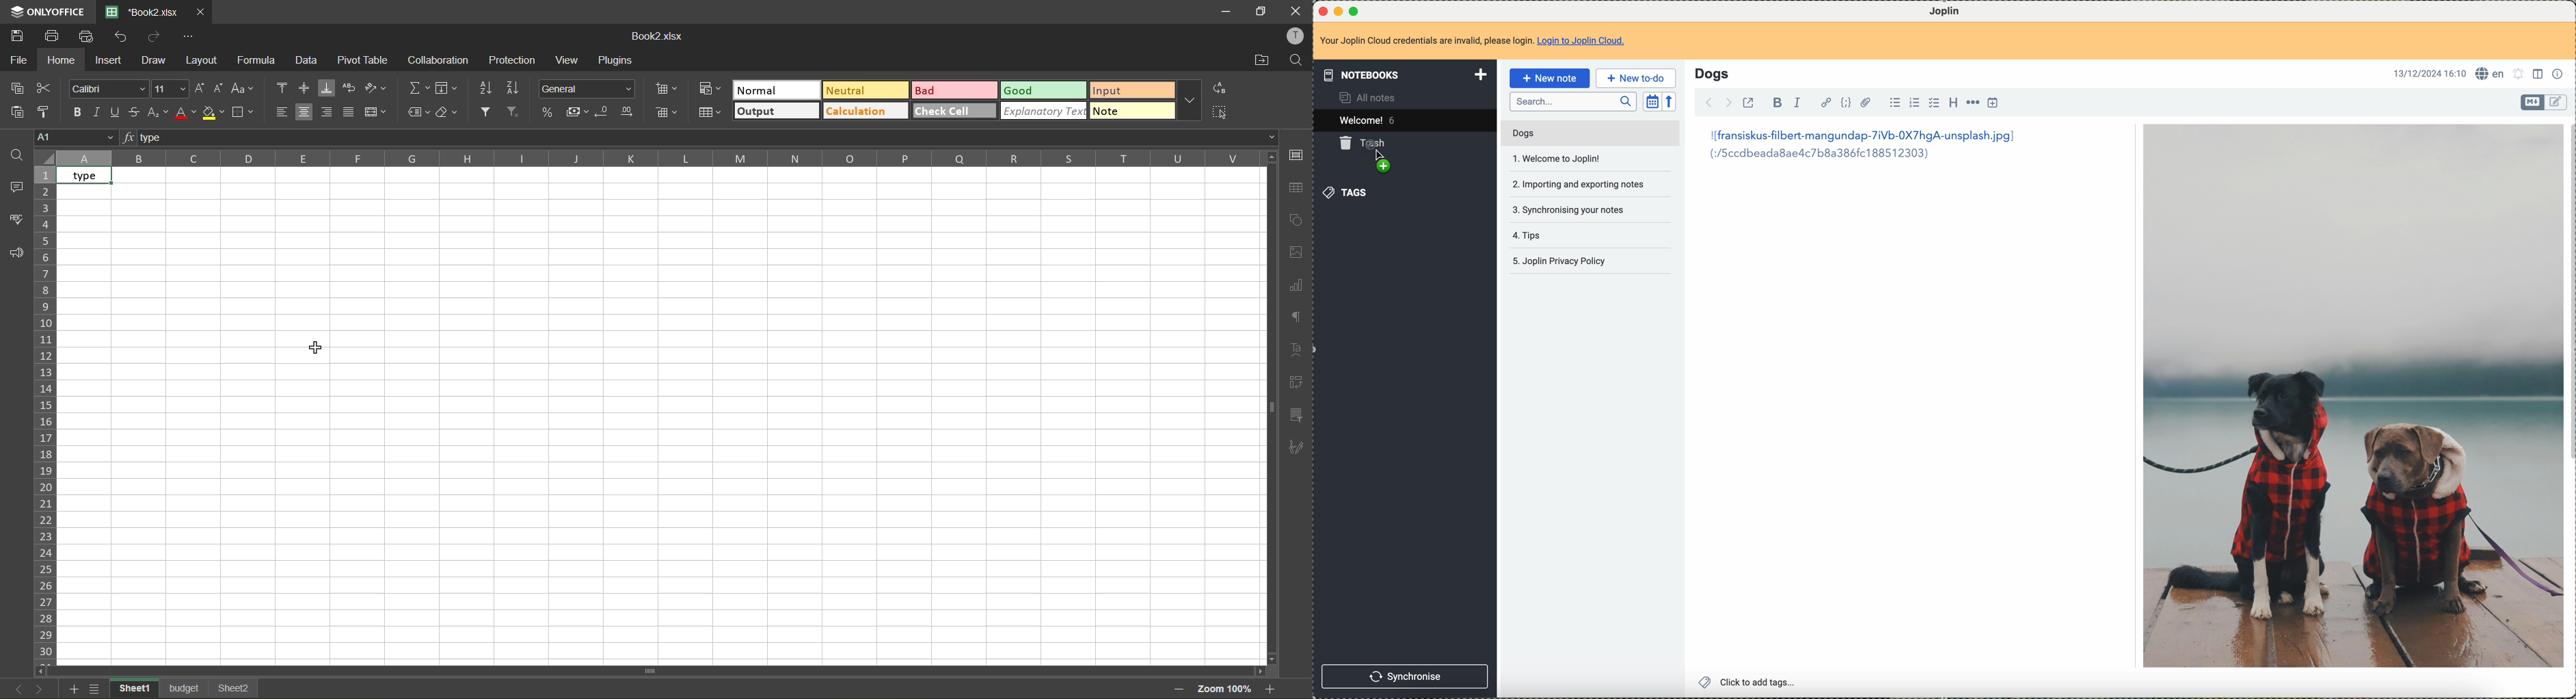 The width and height of the screenshot is (2576, 700). I want to click on font color, so click(187, 114).